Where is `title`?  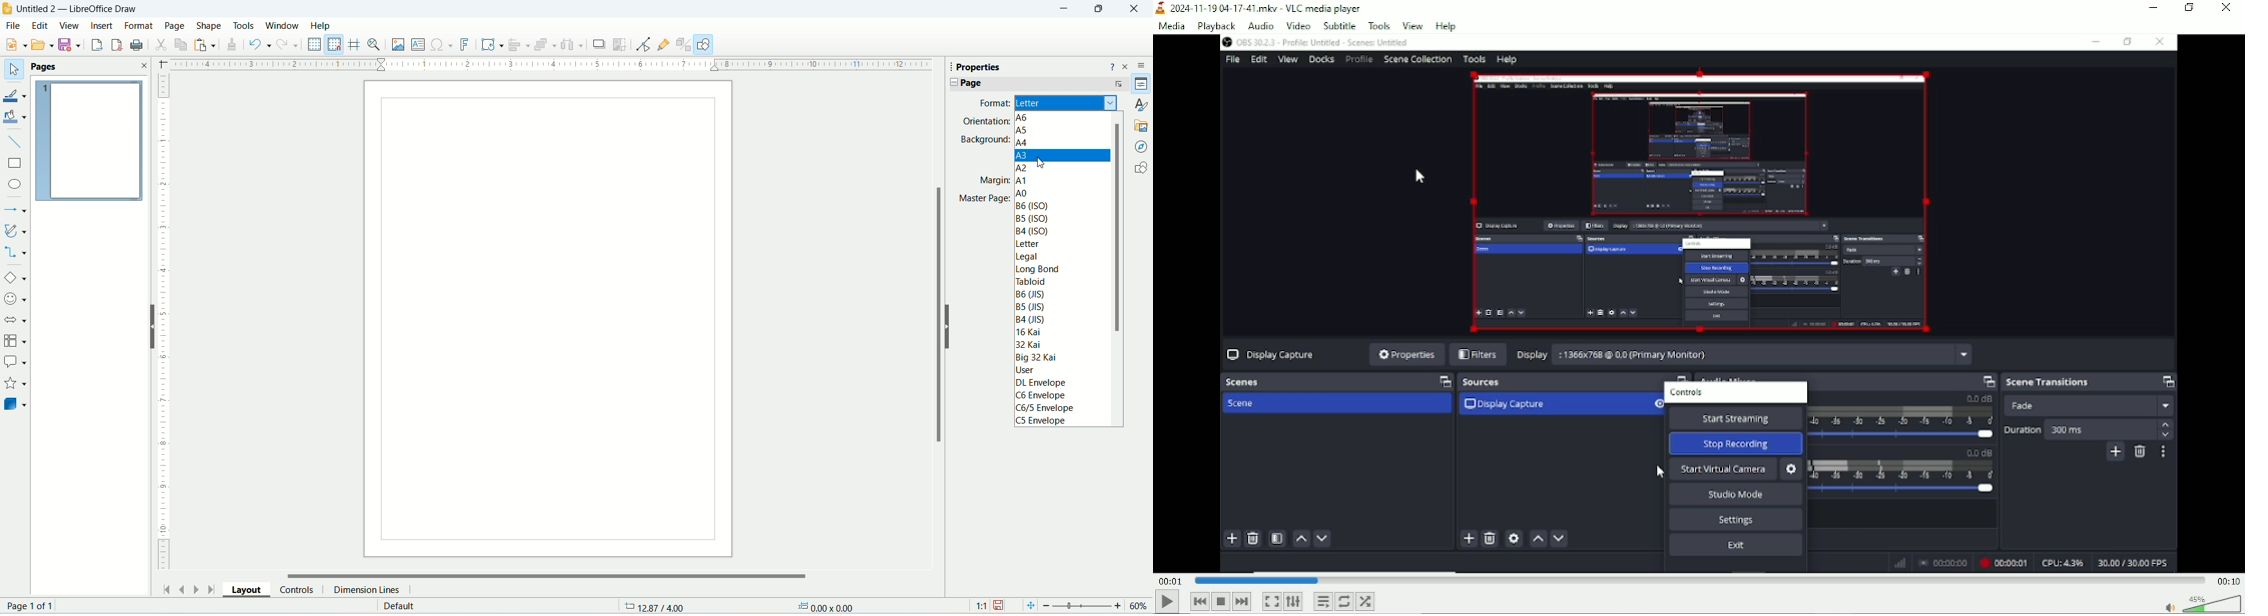
title is located at coordinates (79, 9).